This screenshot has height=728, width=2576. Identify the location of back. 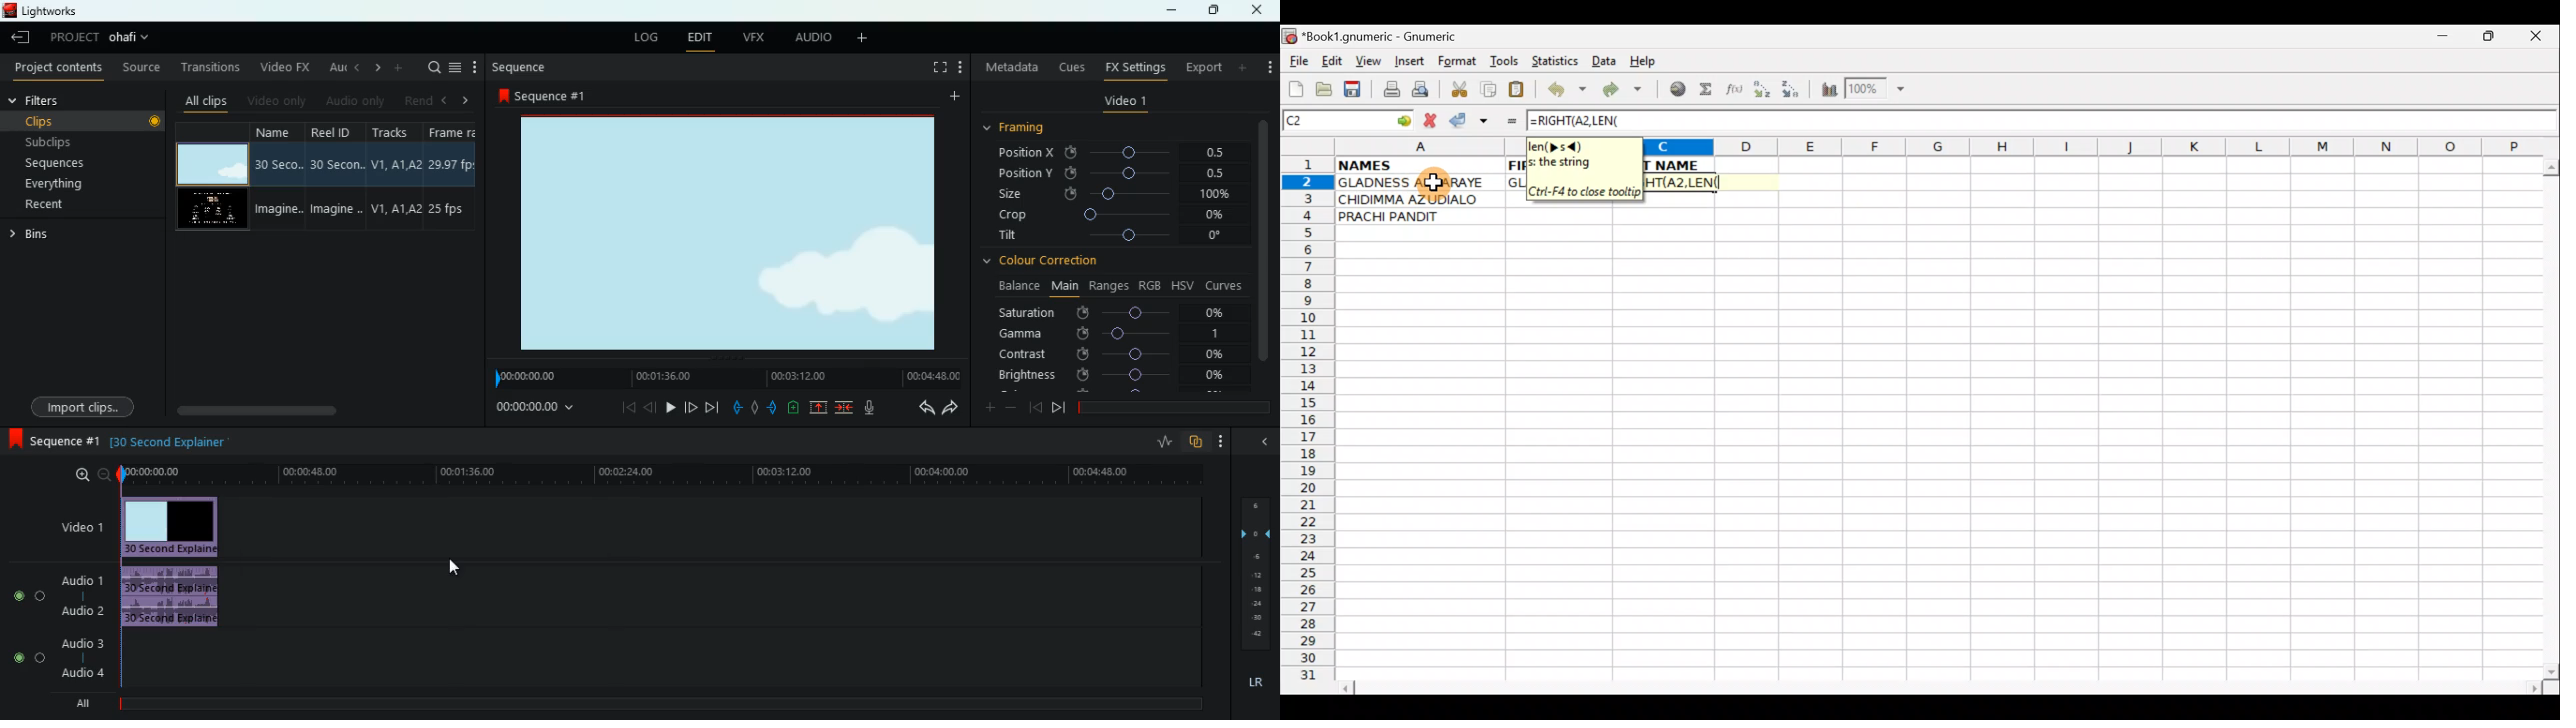
(919, 408).